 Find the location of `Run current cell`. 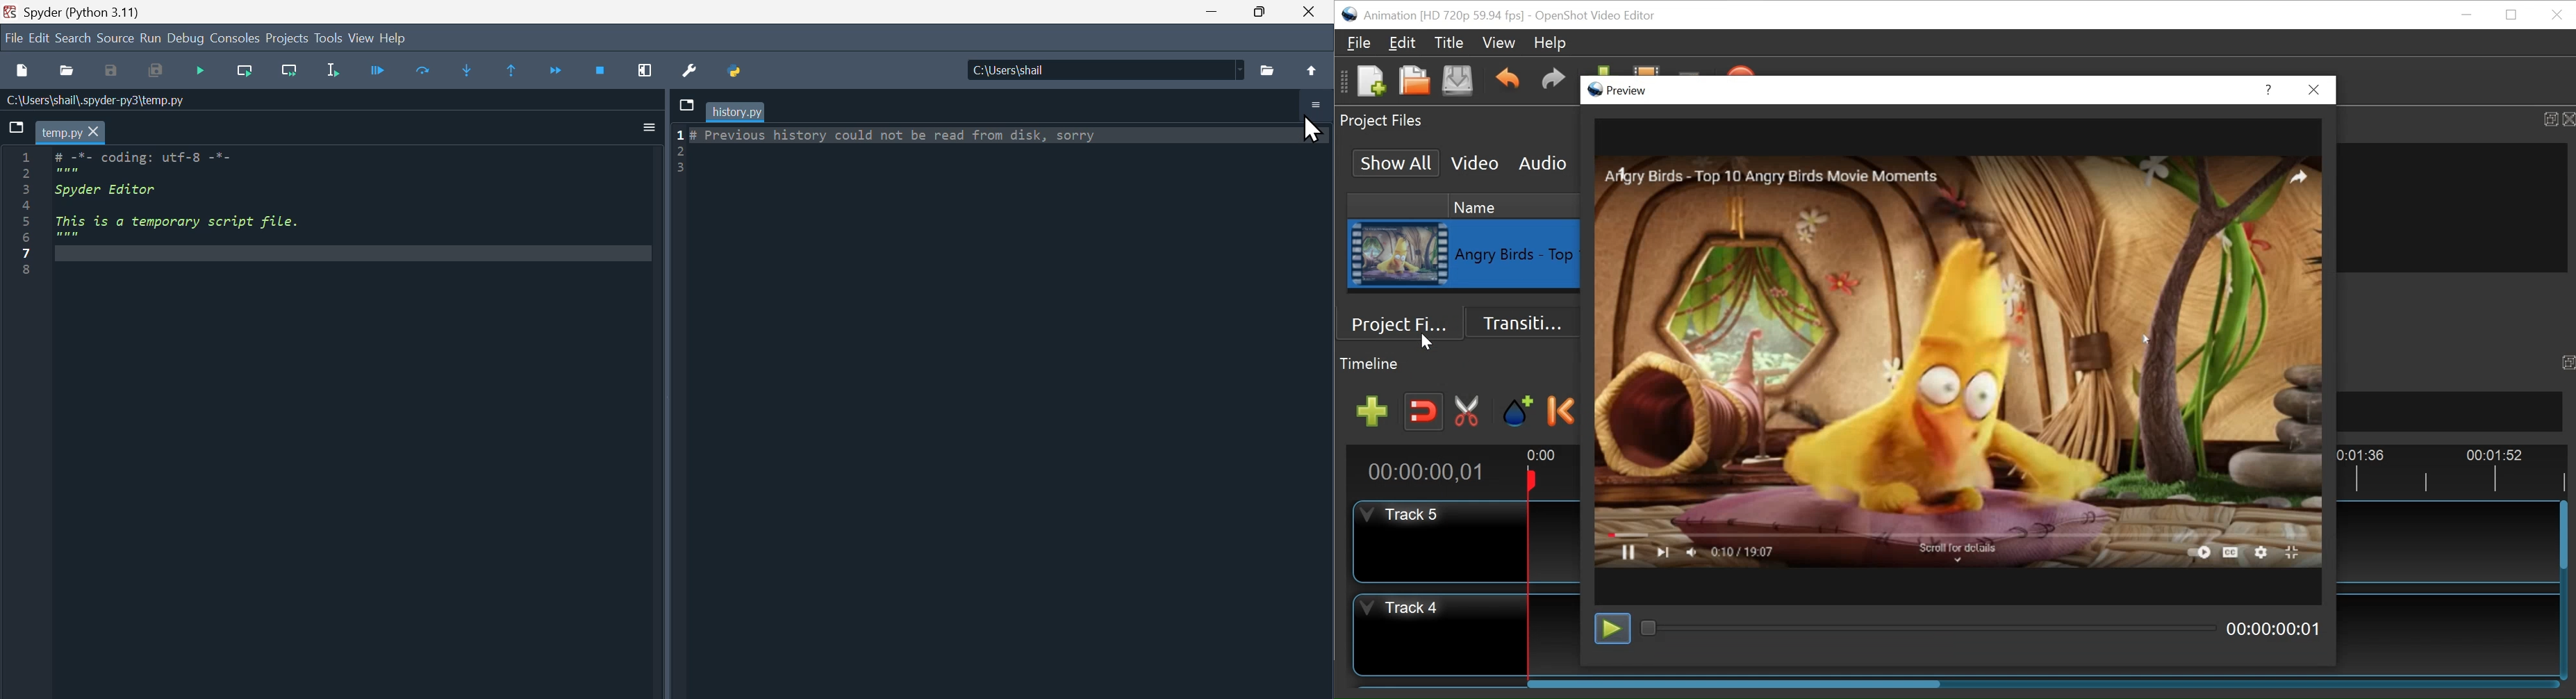

Run current cell is located at coordinates (429, 72).